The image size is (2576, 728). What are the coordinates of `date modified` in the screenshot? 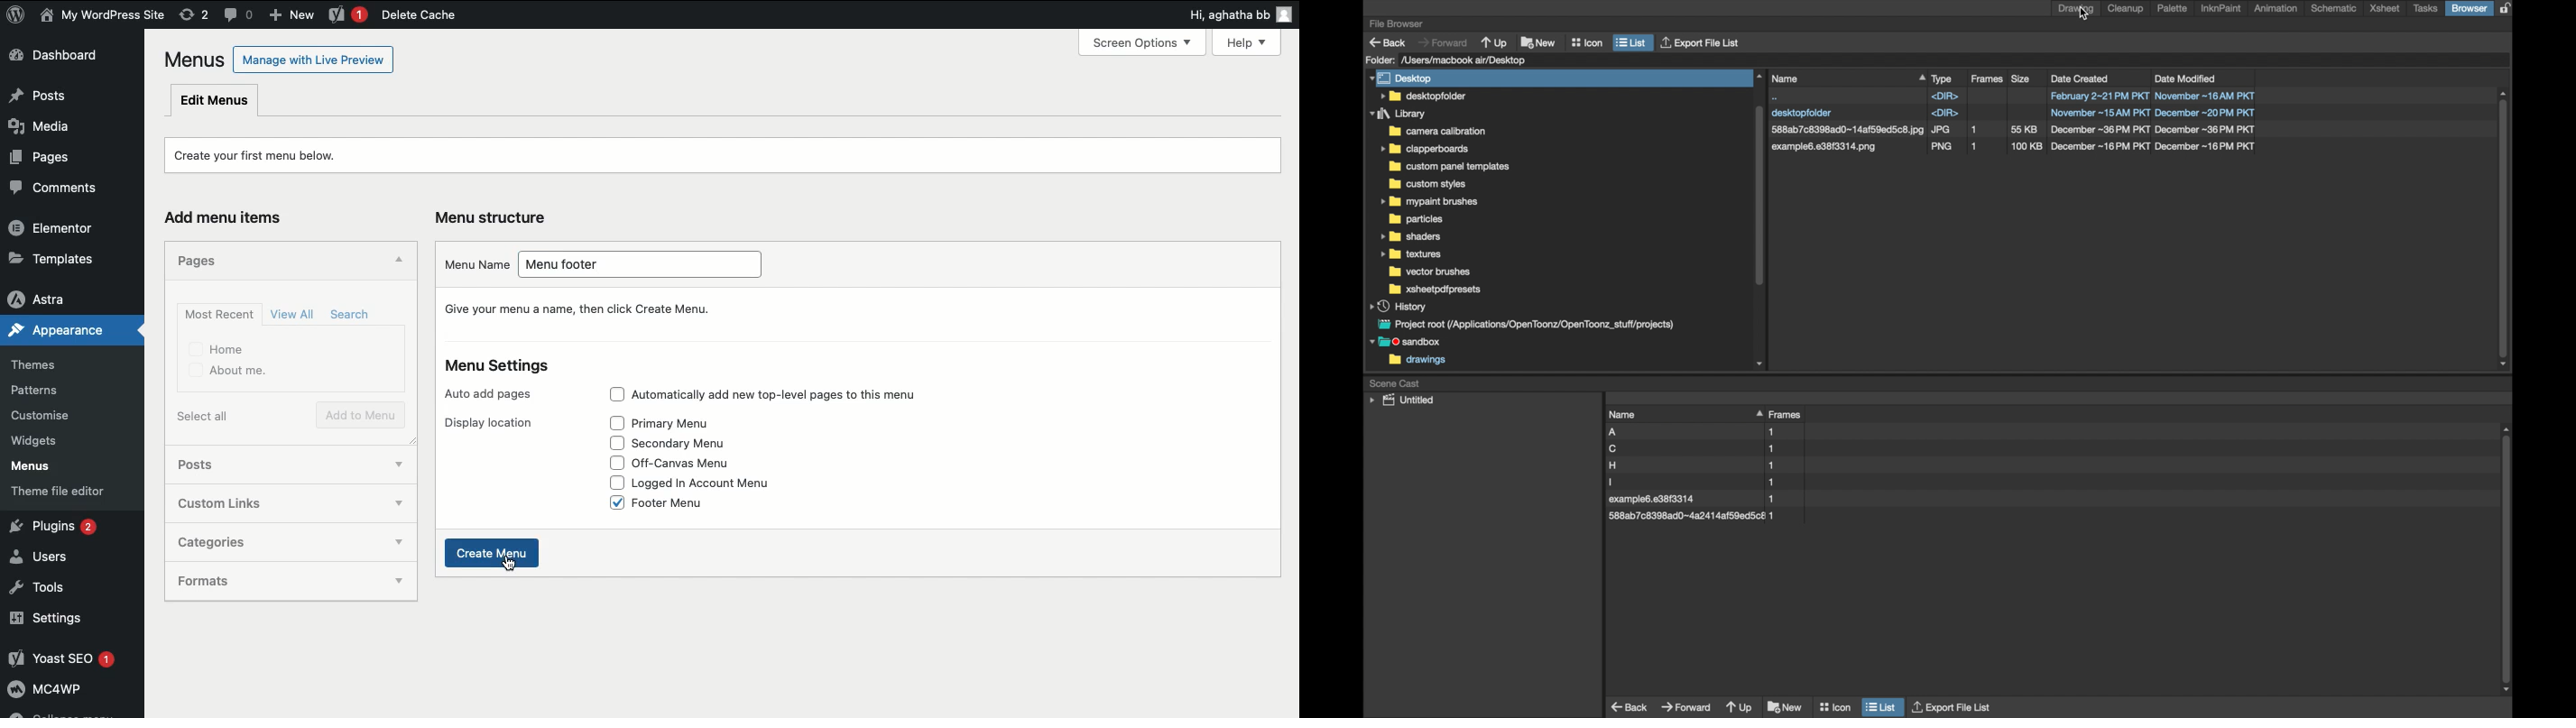 It's located at (2186, 78).